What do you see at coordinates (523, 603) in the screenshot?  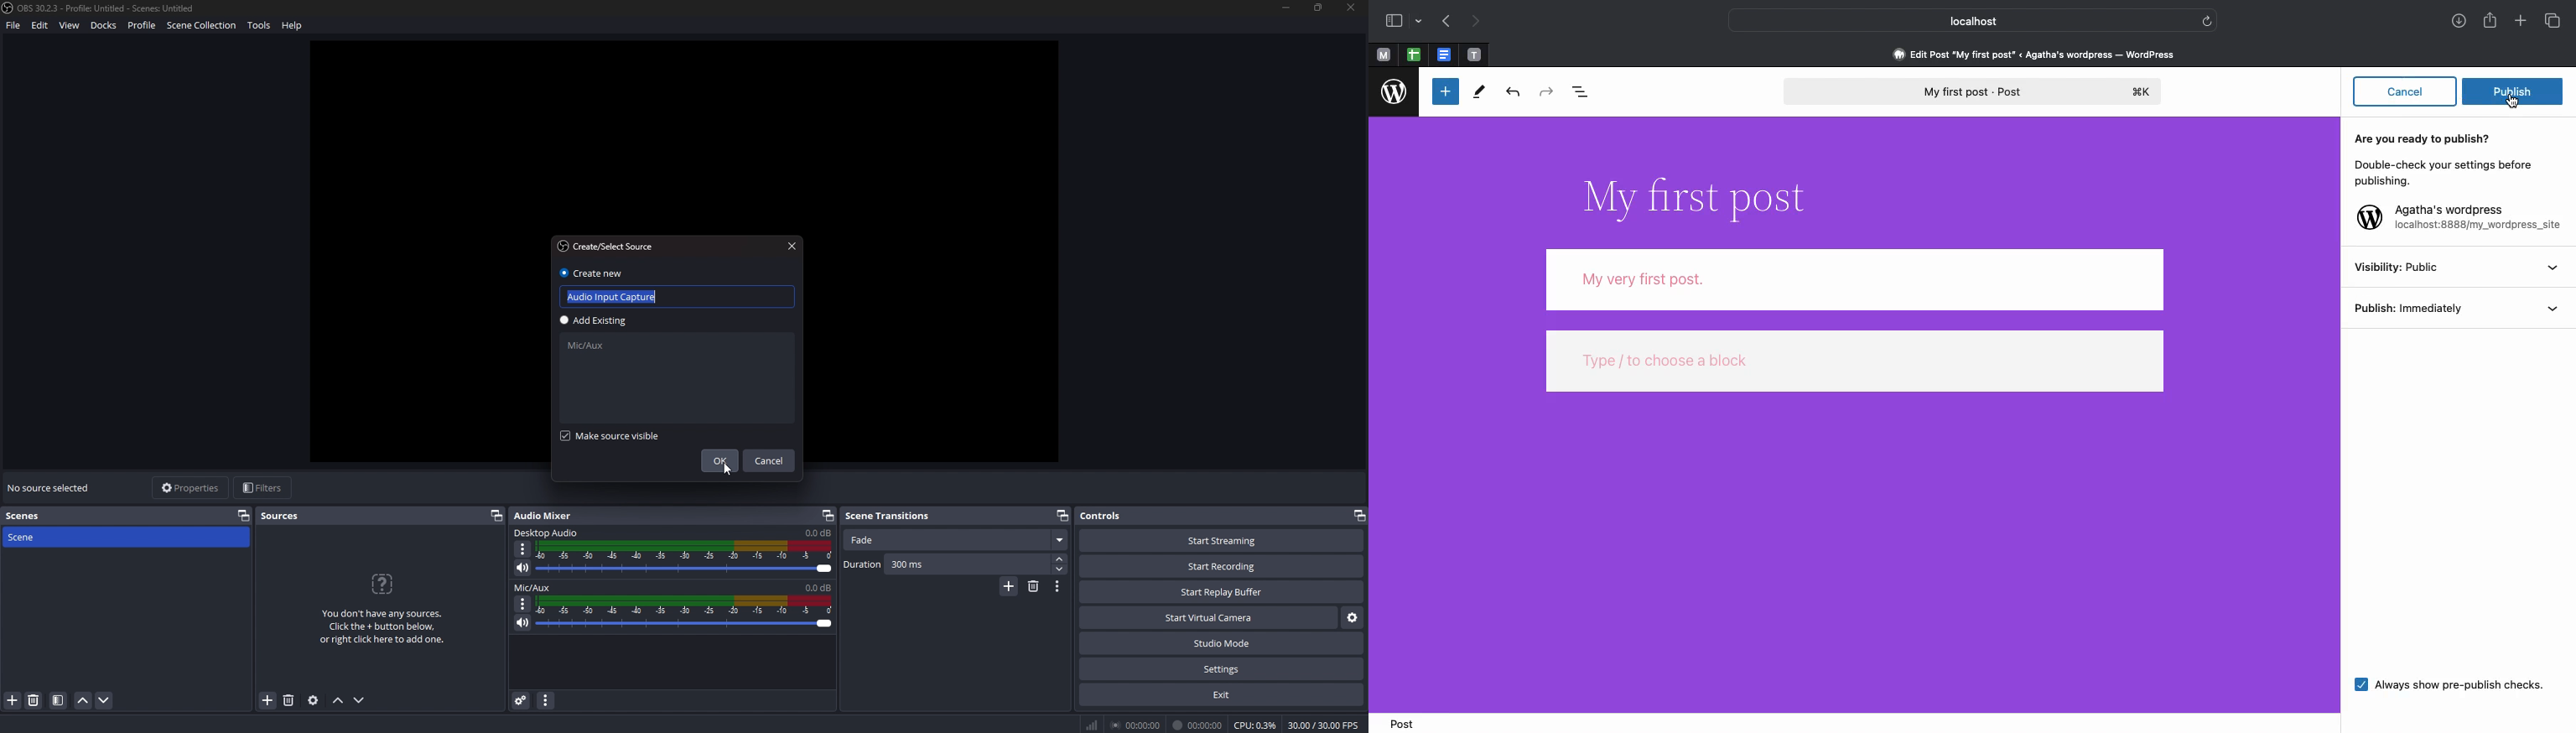 I see `options` at bounding box center [523, 603].